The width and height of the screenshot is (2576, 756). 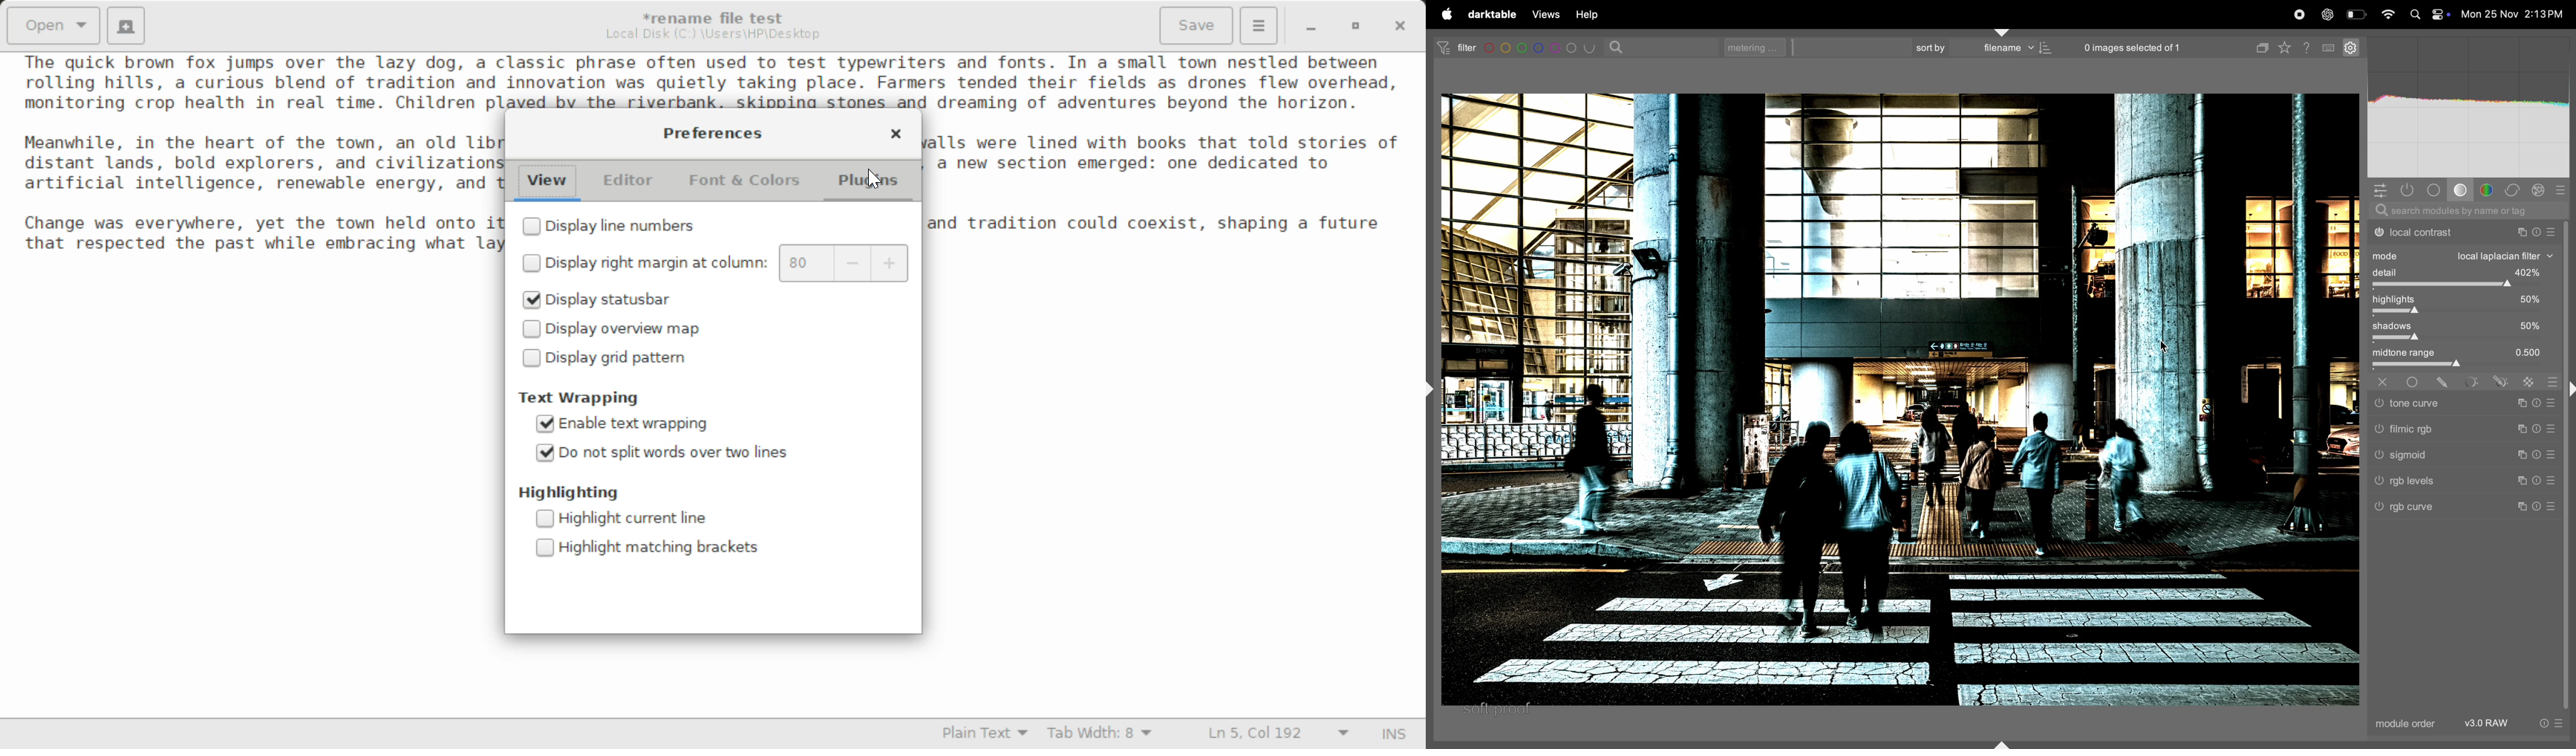 I want to click on preset, so click(x=2552, y=402).